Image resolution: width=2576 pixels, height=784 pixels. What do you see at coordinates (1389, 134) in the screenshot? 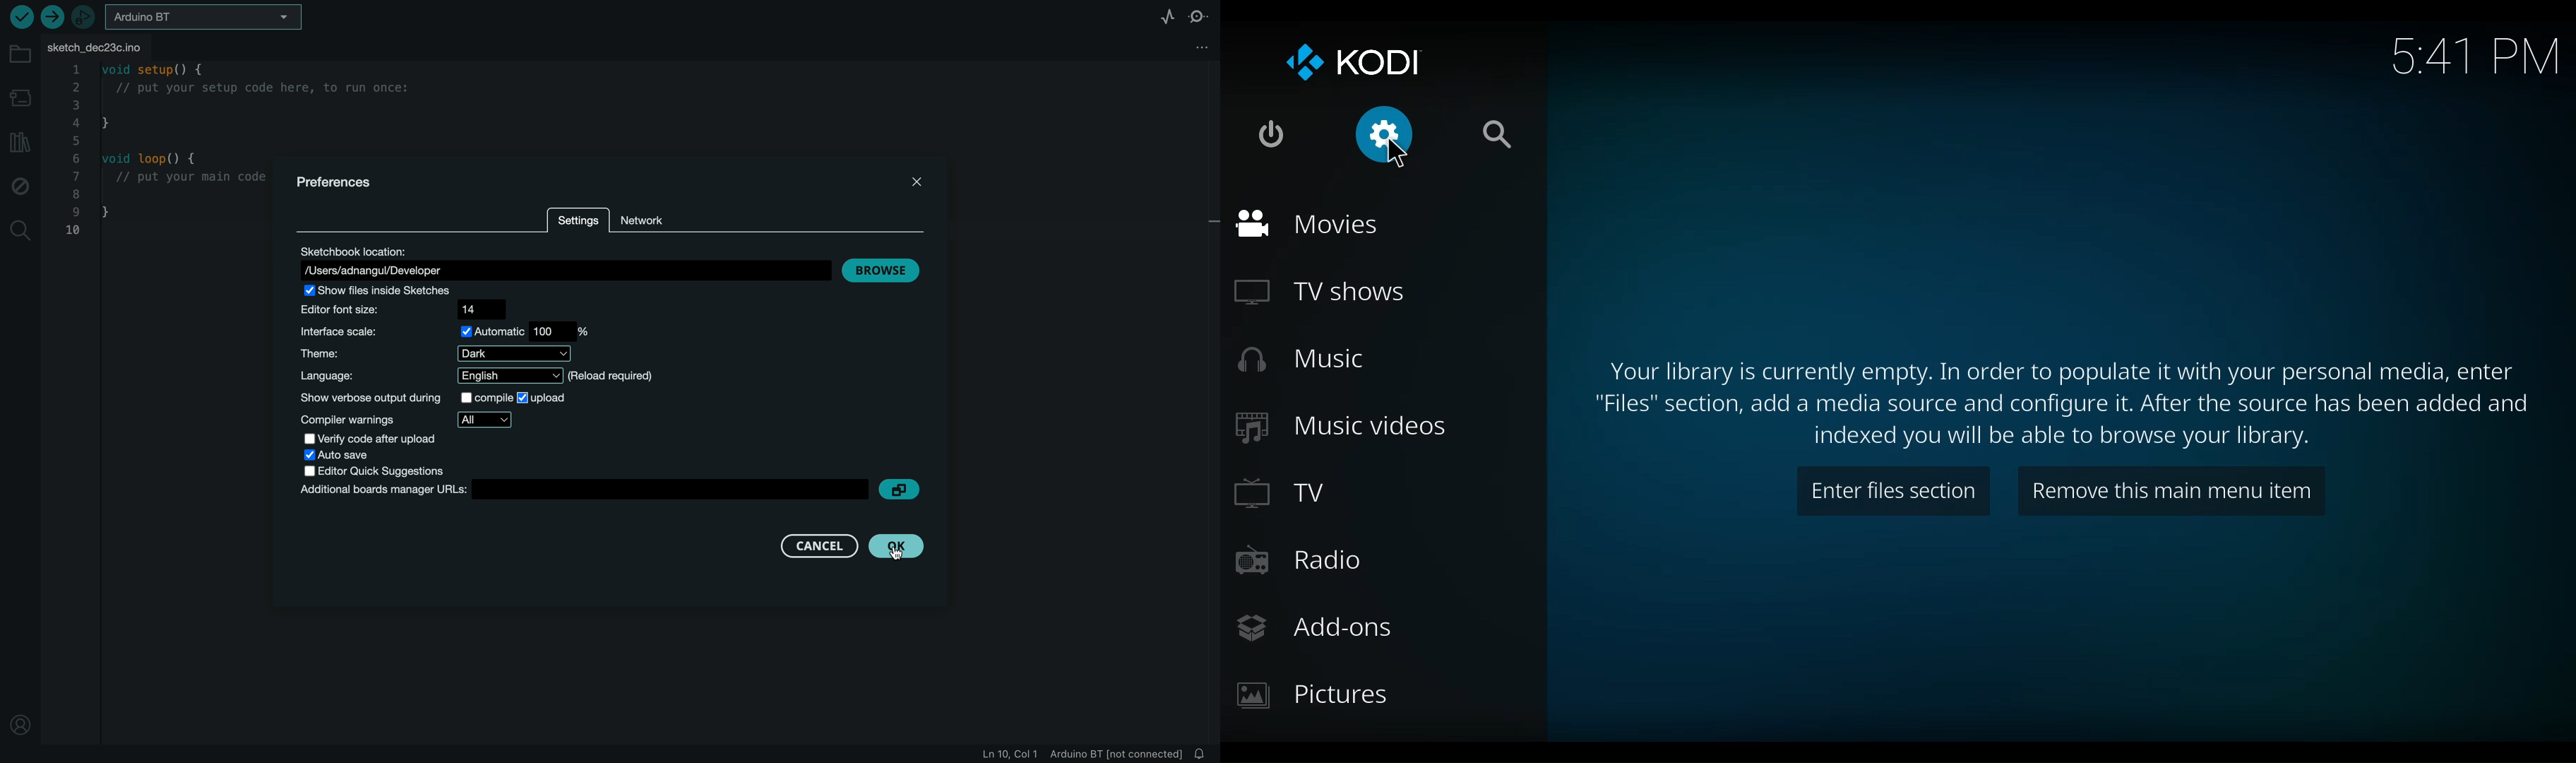
I see `settings ` at bounding box center [1389, 134].